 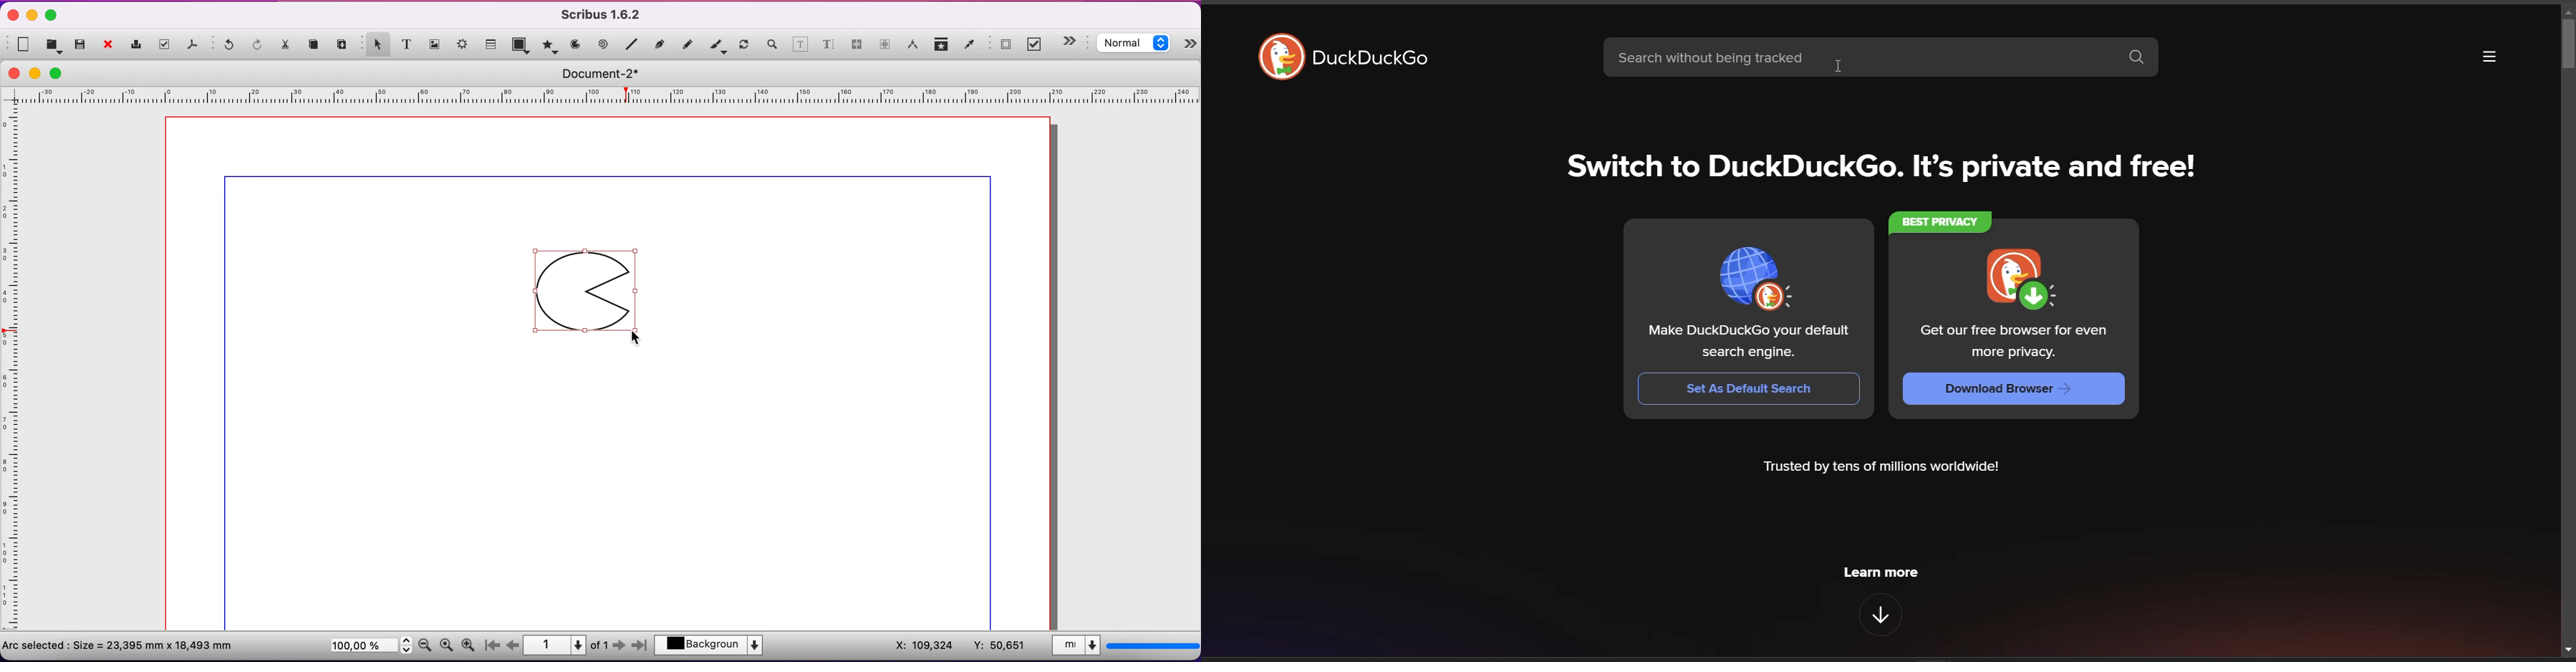 I want to click on select item, so click(x=375, y=43).